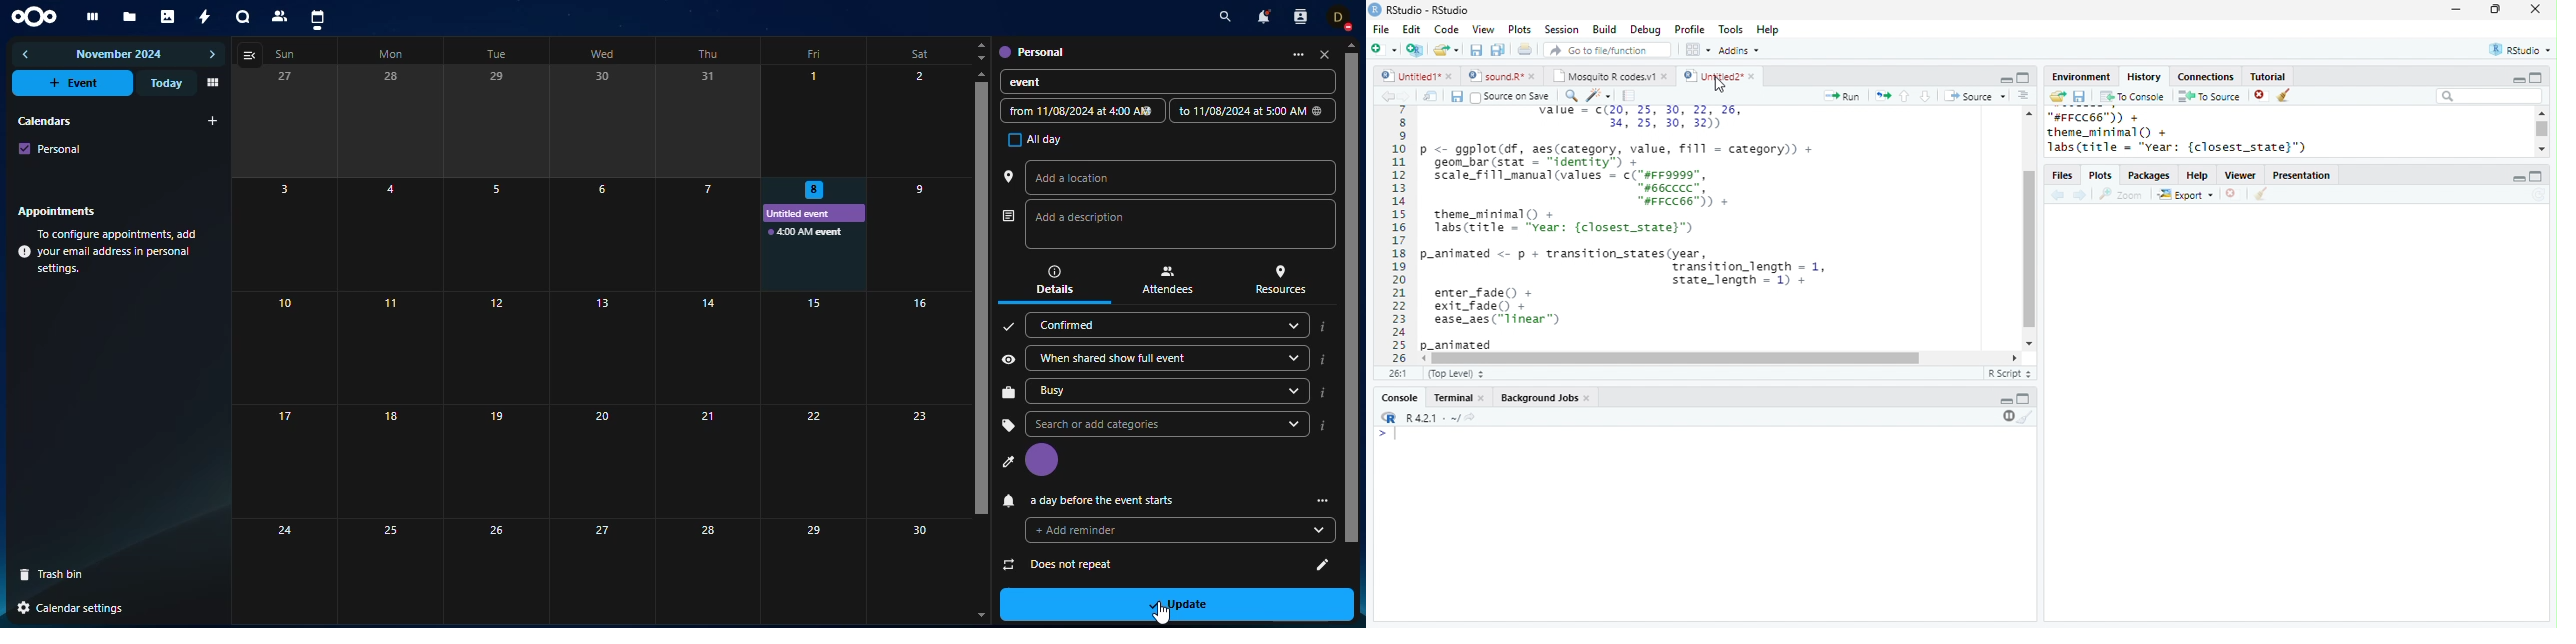  What do you see at coordinates (812, 460) in the screenshot?
I see `` at bounding box center [812, 460].